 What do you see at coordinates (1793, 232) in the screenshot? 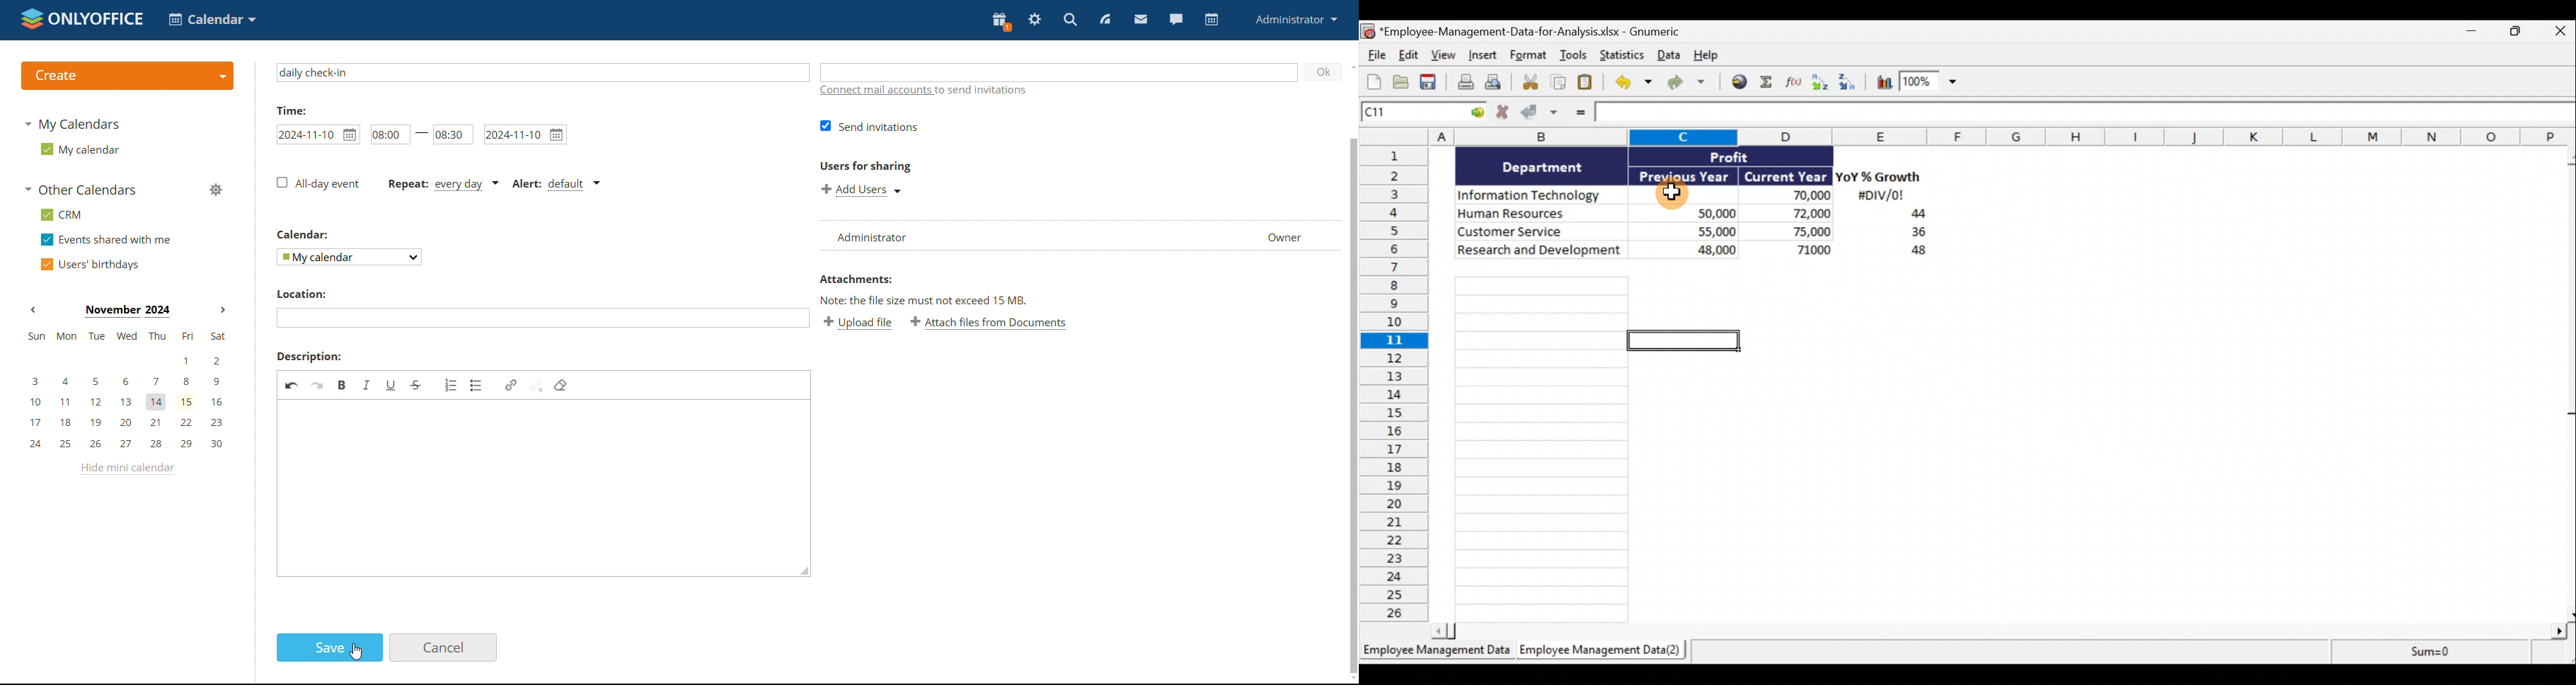
I see `75,000` at bounding box center [1793, 232].